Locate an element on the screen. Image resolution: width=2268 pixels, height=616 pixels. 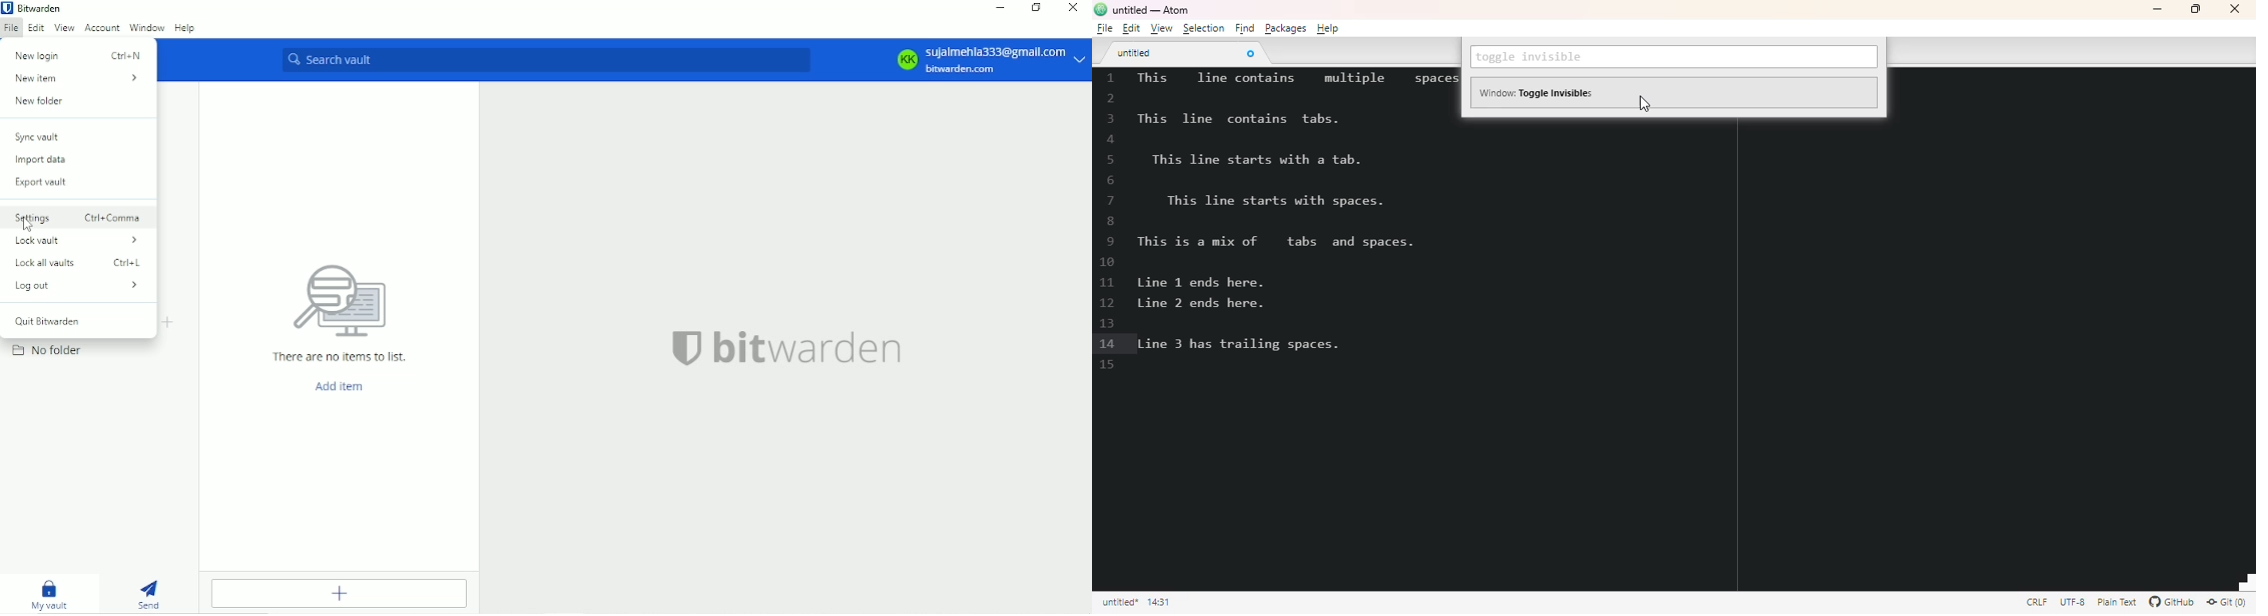
View is located at coordinates (64, 30).